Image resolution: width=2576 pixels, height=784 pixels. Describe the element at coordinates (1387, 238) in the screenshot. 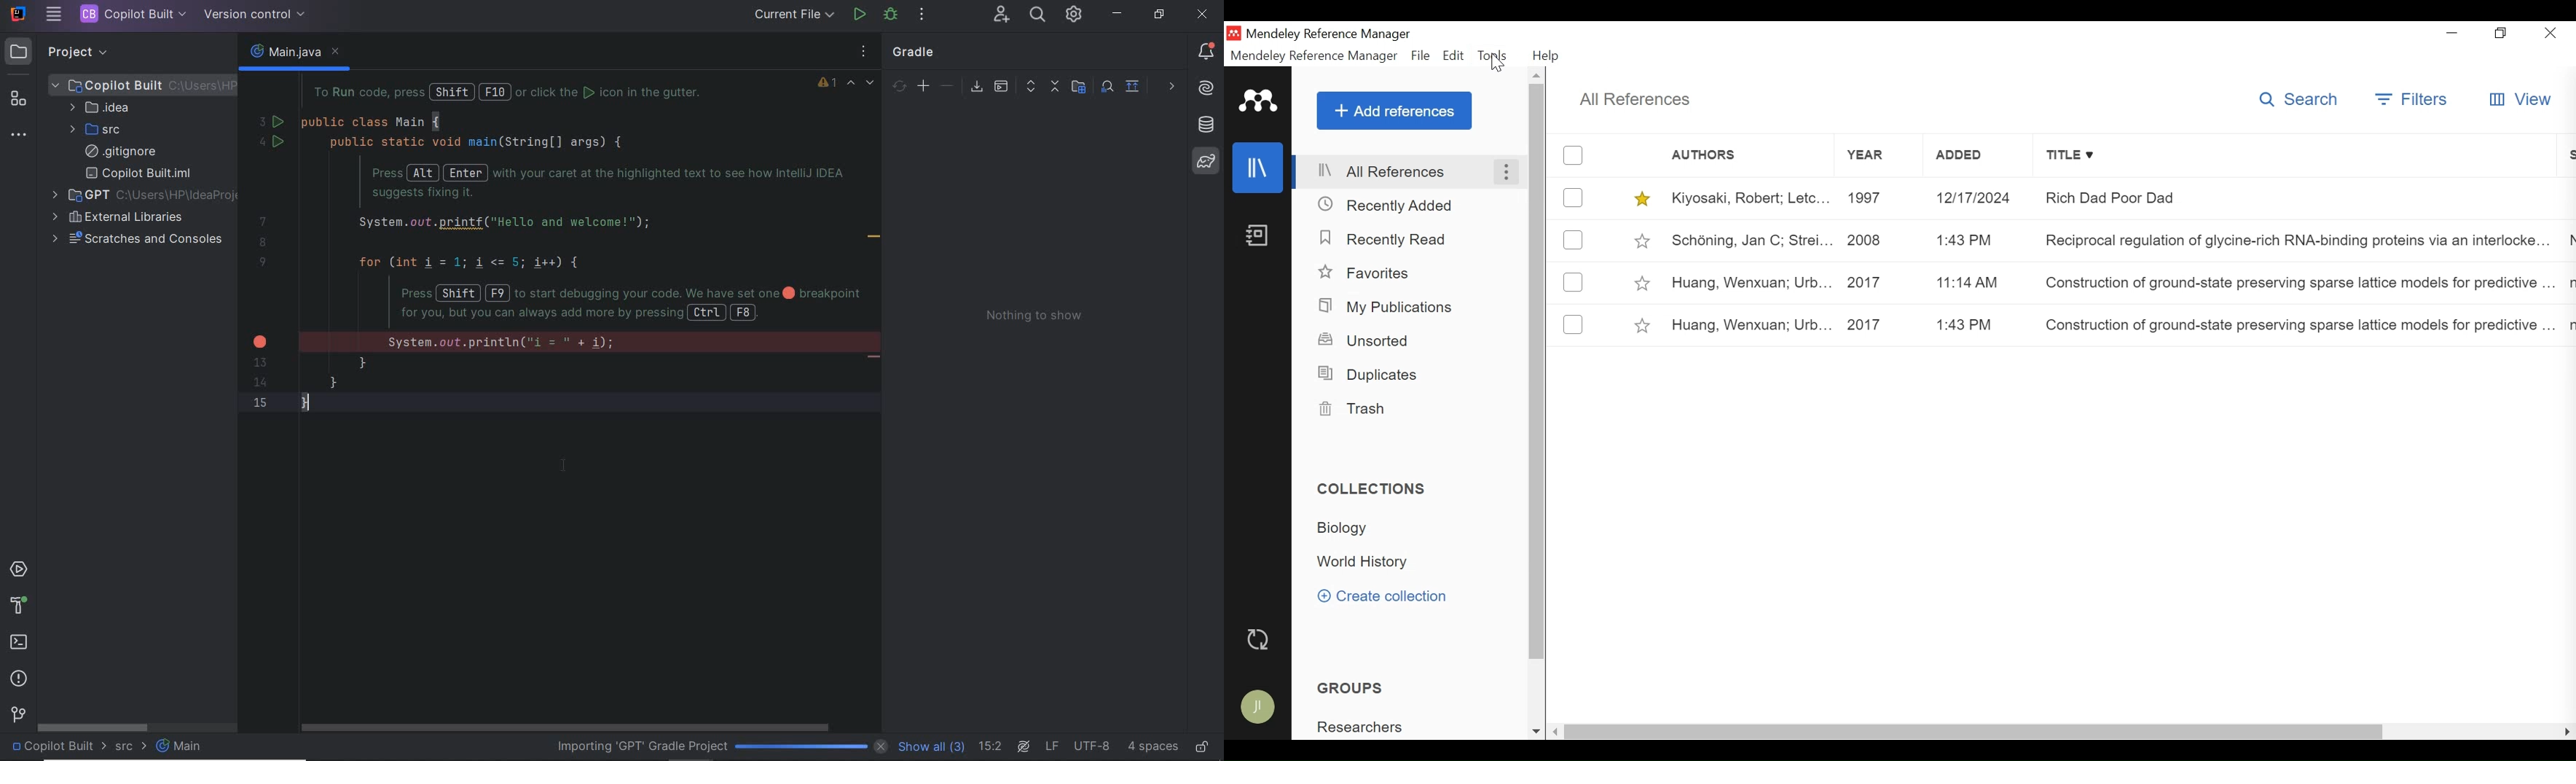

I see `Recently Read` at that location.